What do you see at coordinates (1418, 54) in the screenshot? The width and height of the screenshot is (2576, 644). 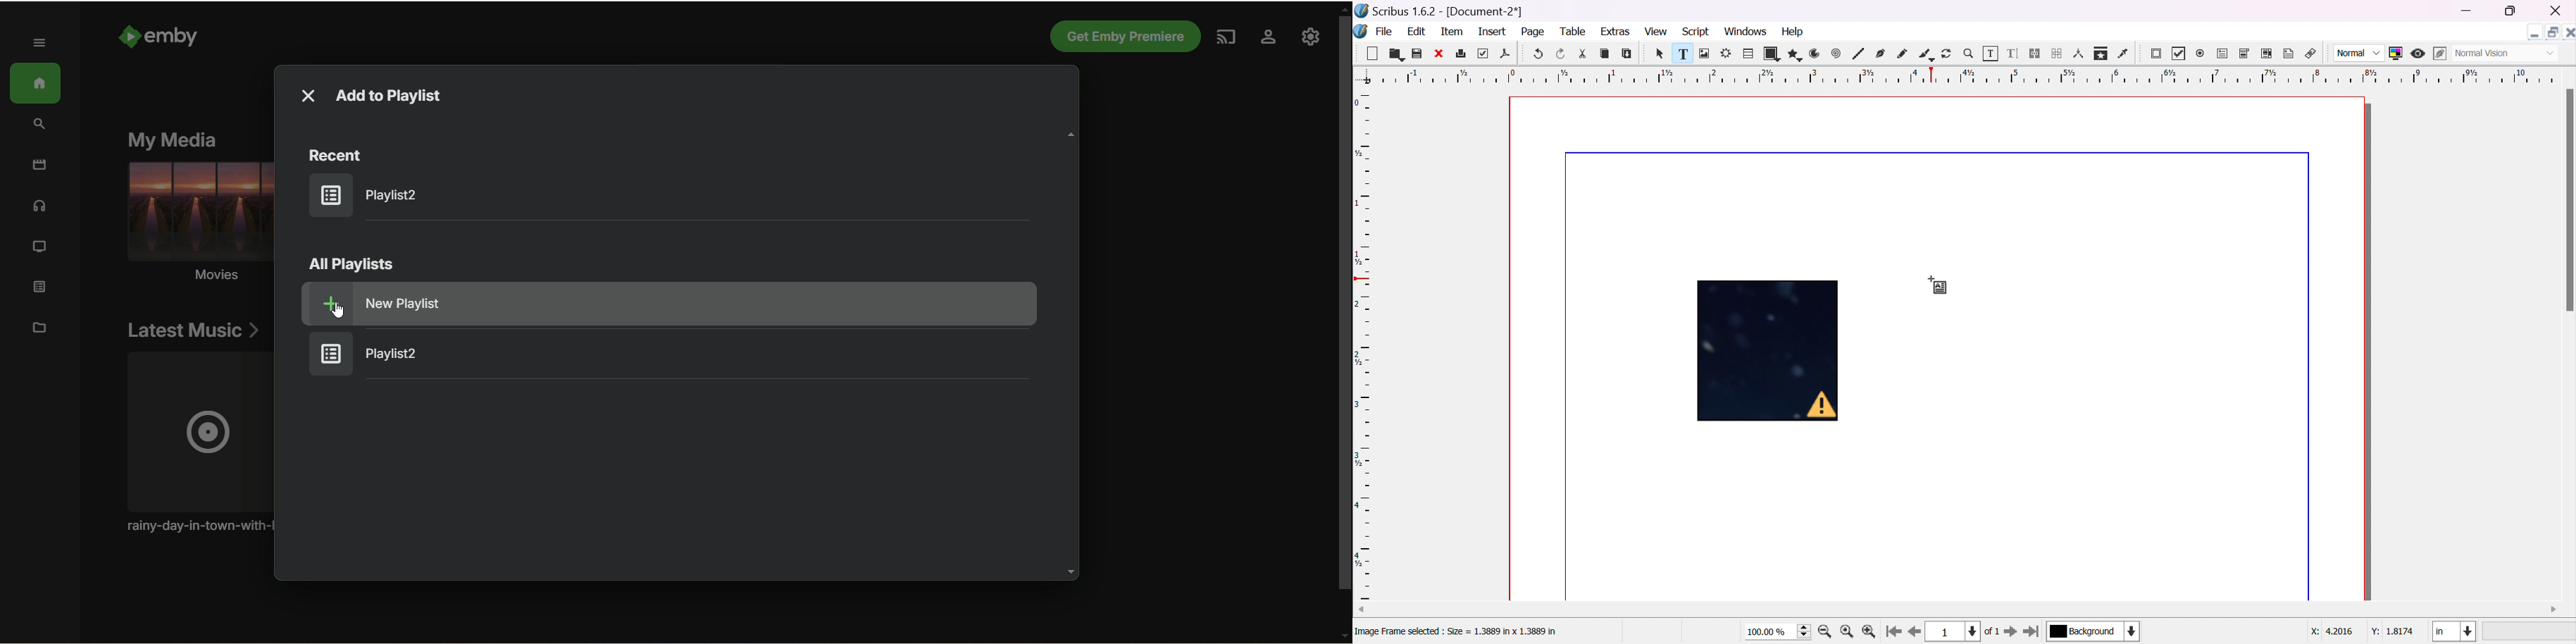 I see `save` at bounding box center [1418, 54].